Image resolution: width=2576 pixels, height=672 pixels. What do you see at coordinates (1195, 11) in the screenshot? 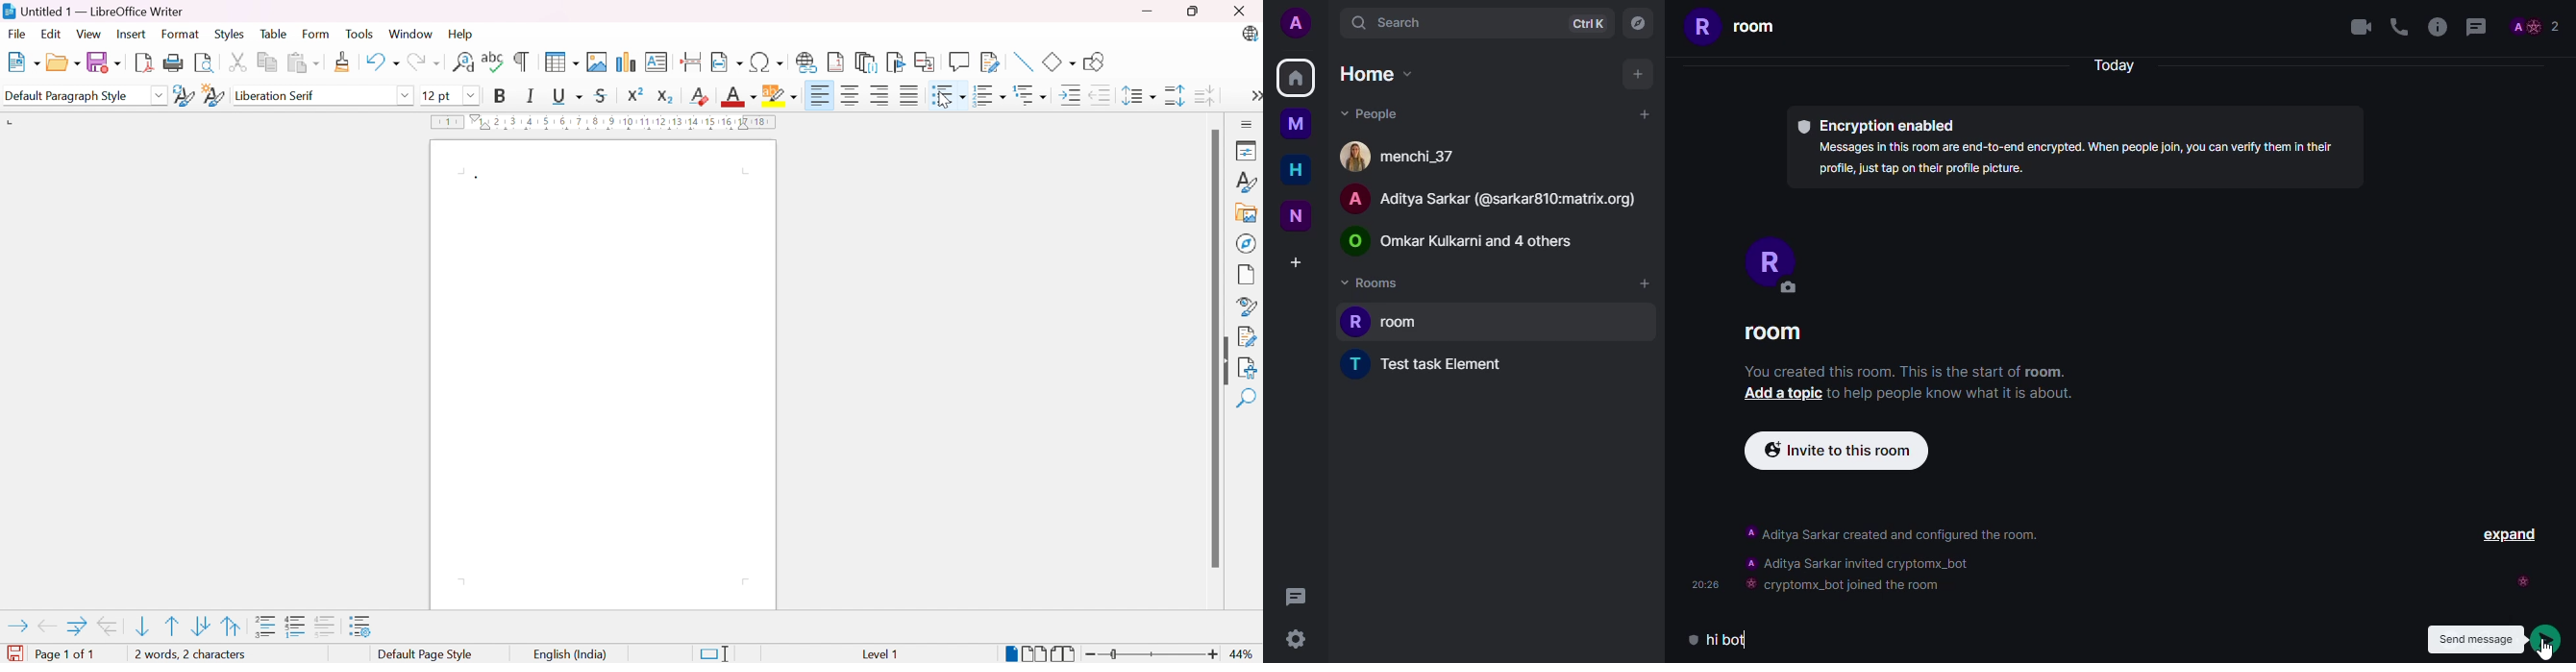
I see `Restore down` at bounding box center [1195, 11].